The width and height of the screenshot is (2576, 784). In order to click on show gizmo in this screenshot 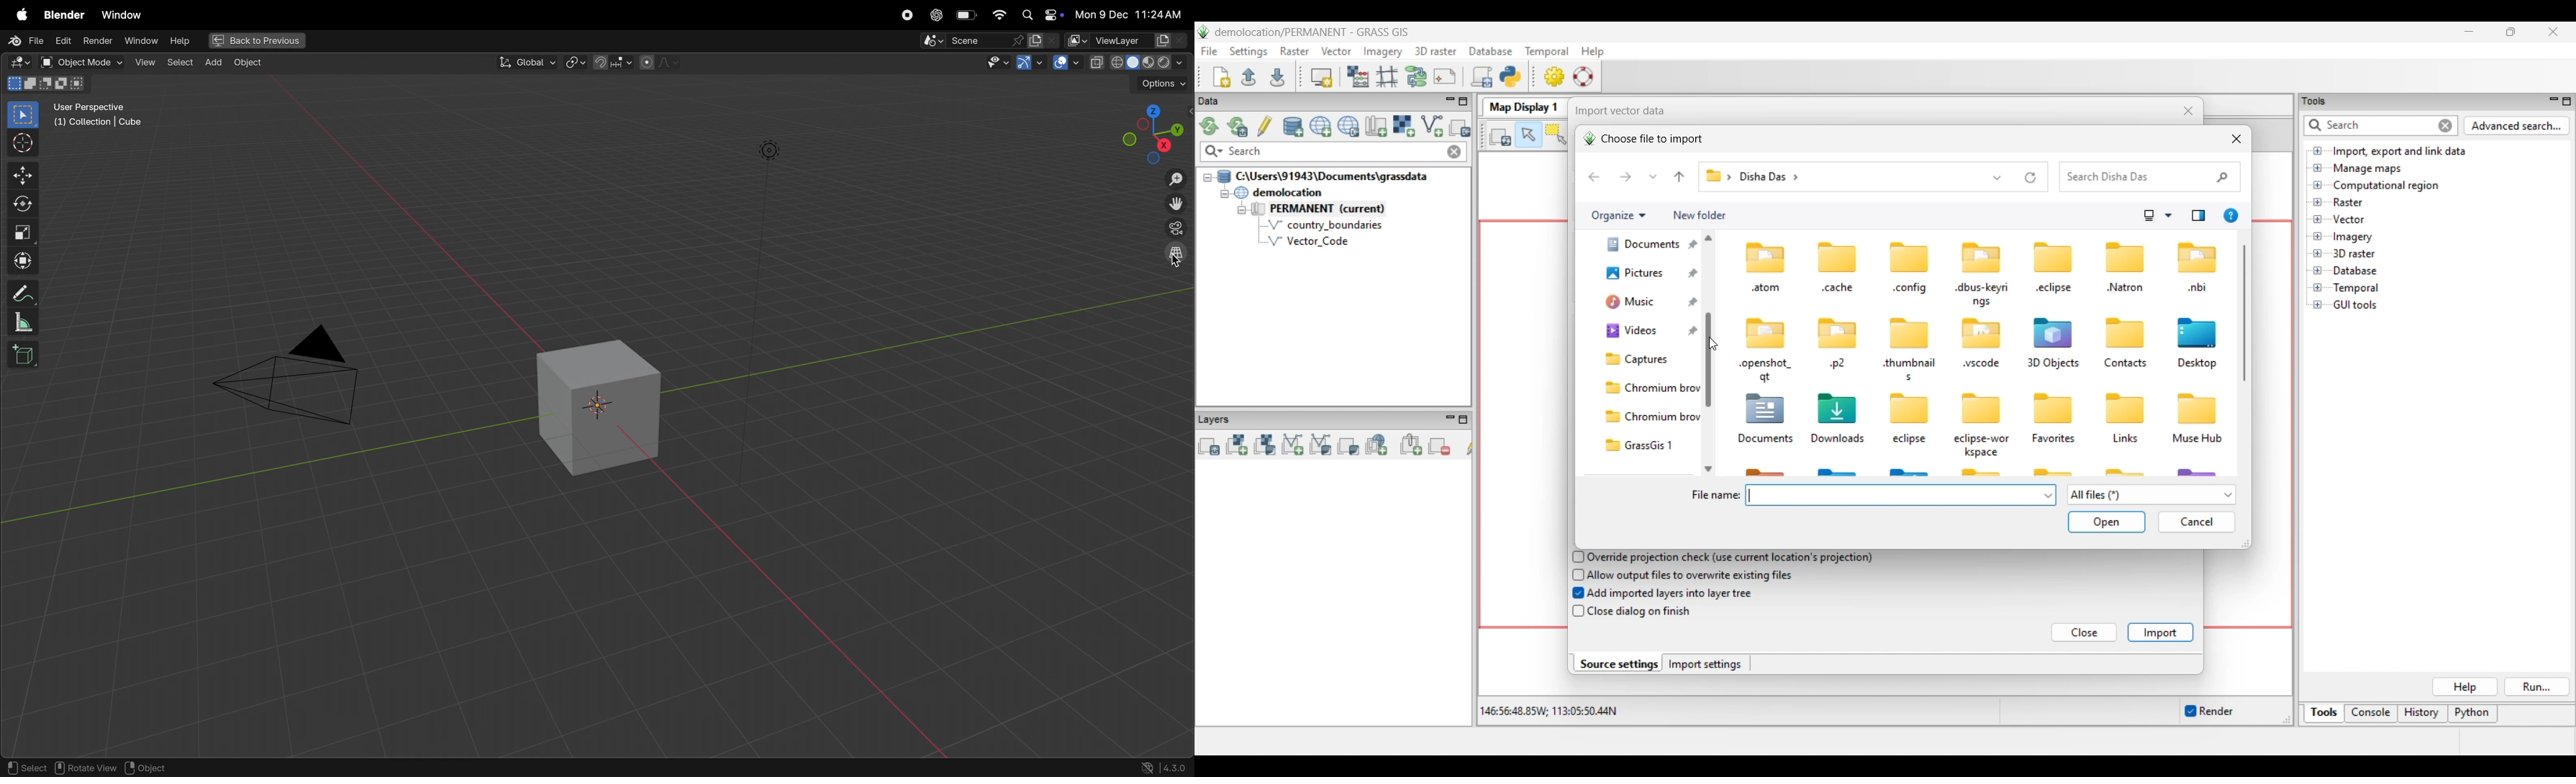, I will do `click(1031, 62)`.